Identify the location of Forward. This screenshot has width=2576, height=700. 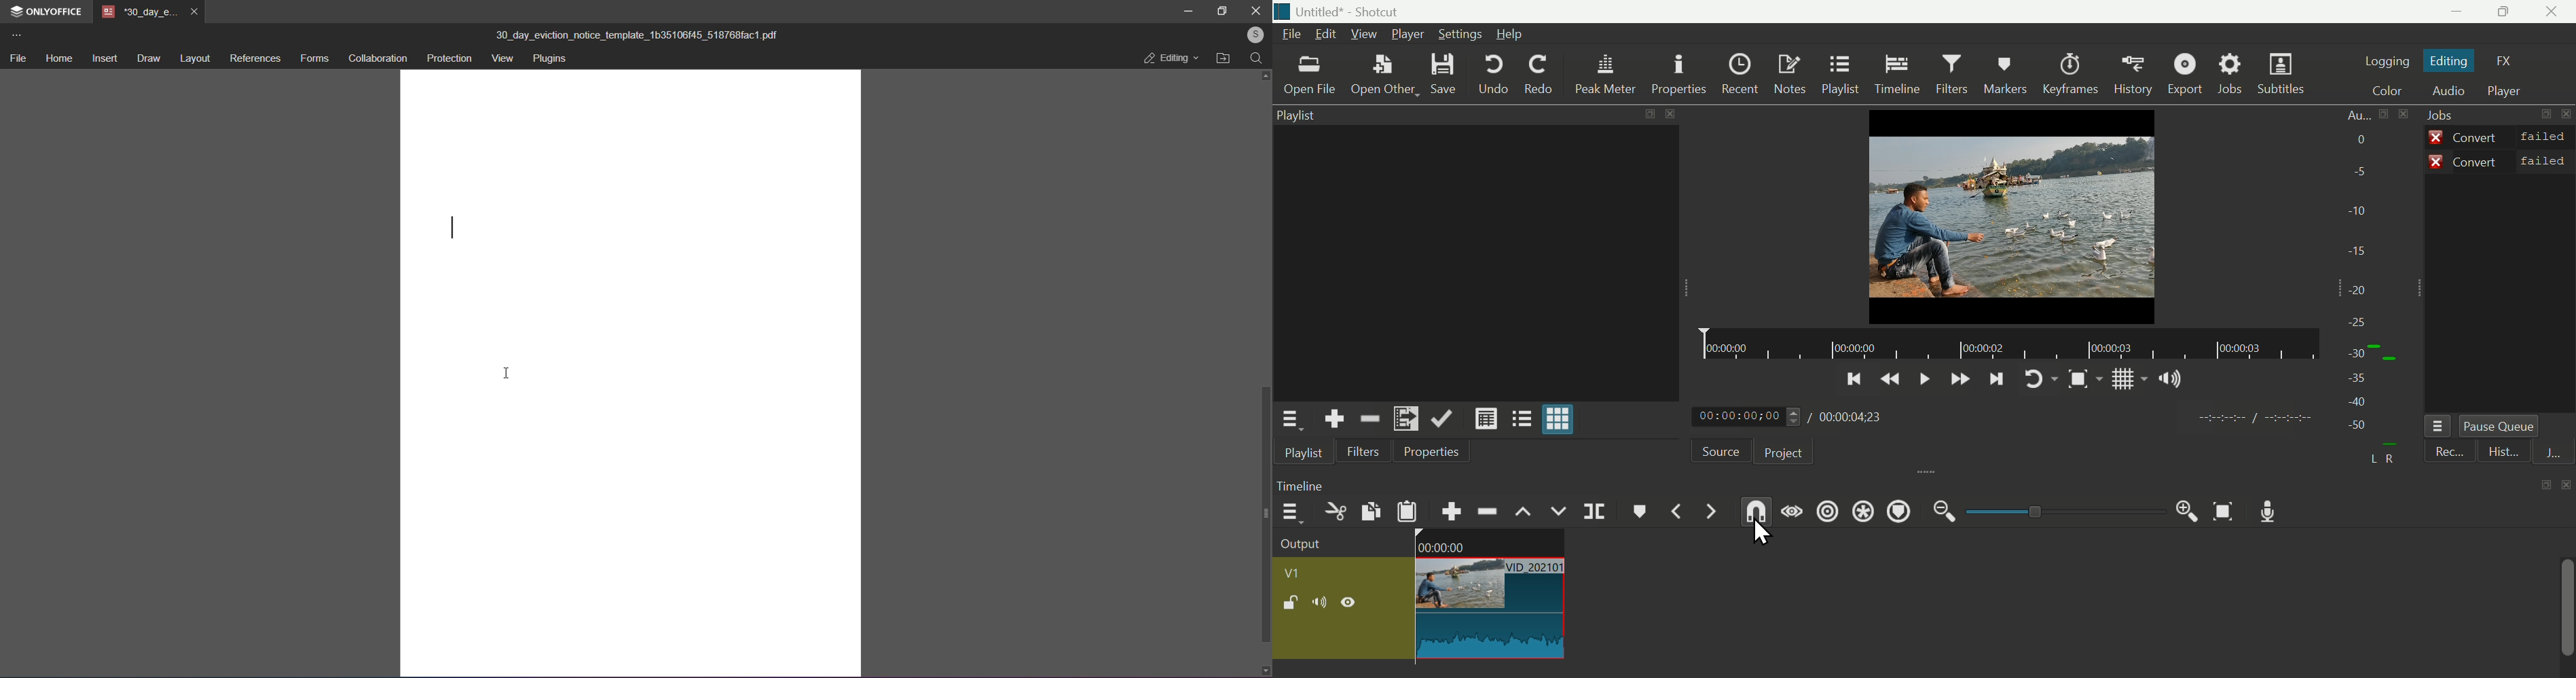
(1957, 380).